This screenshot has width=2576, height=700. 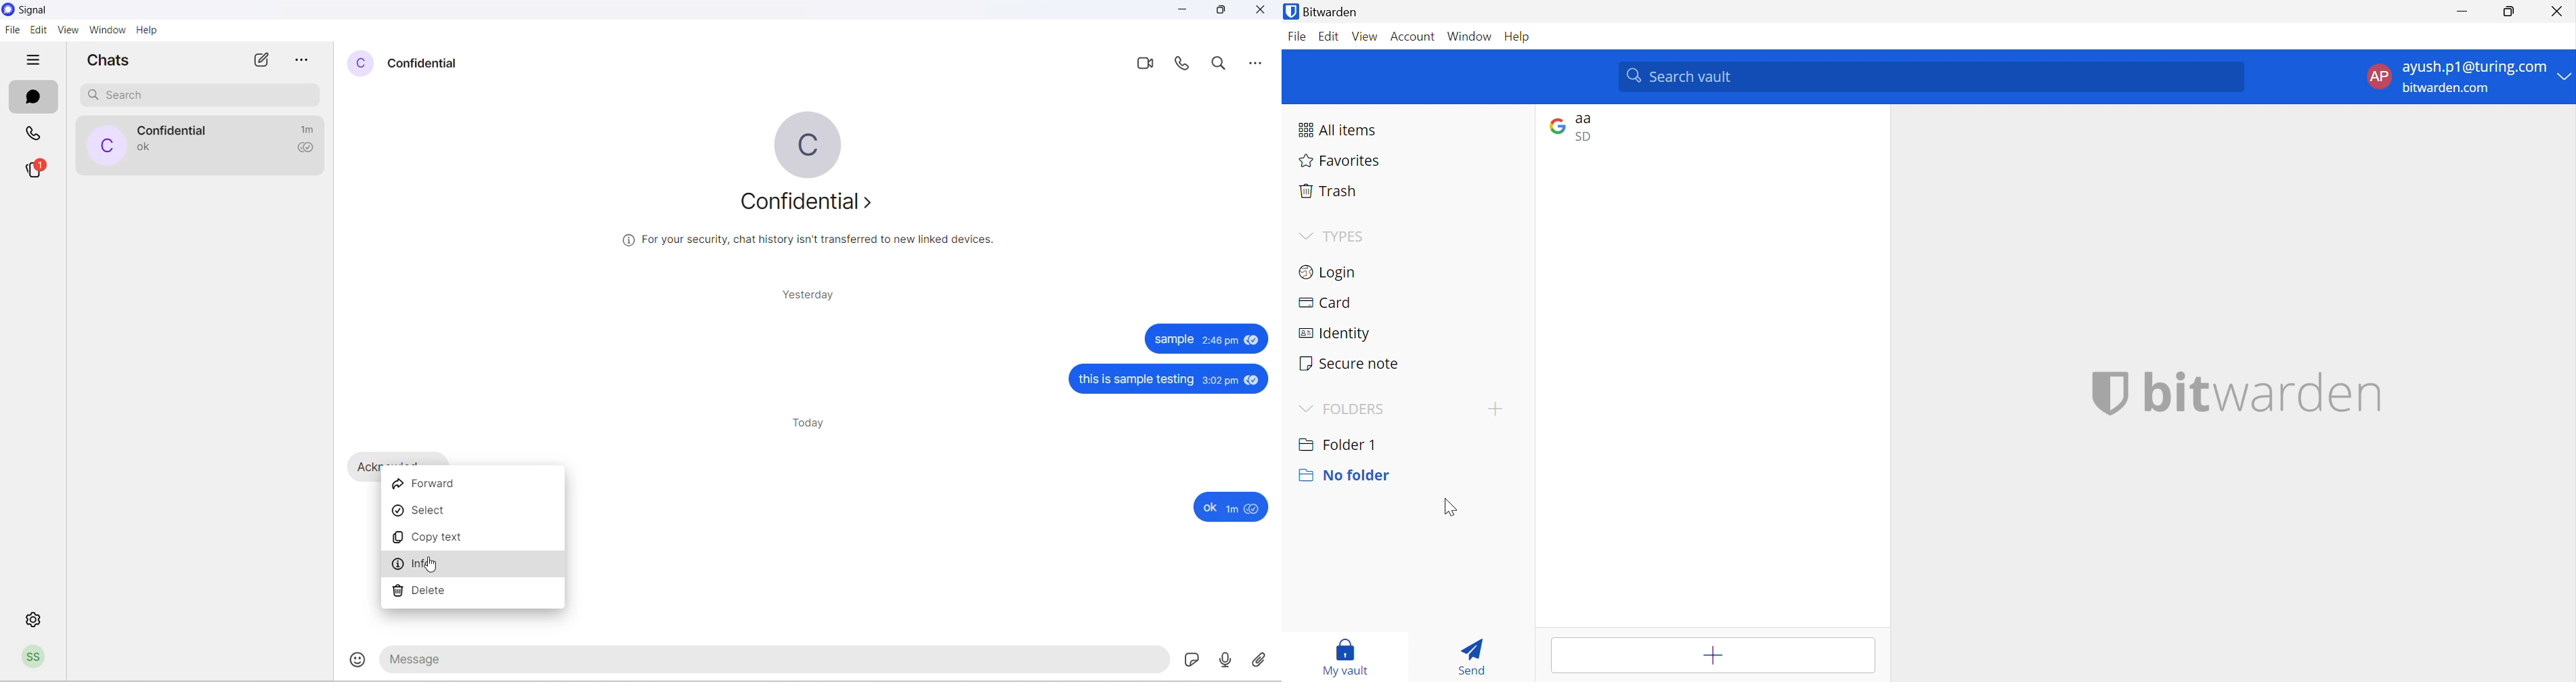 What do you see at coordinates (1225, 64) in the screenshot?
I see `search in messages` at bounding box center [1225, 64].